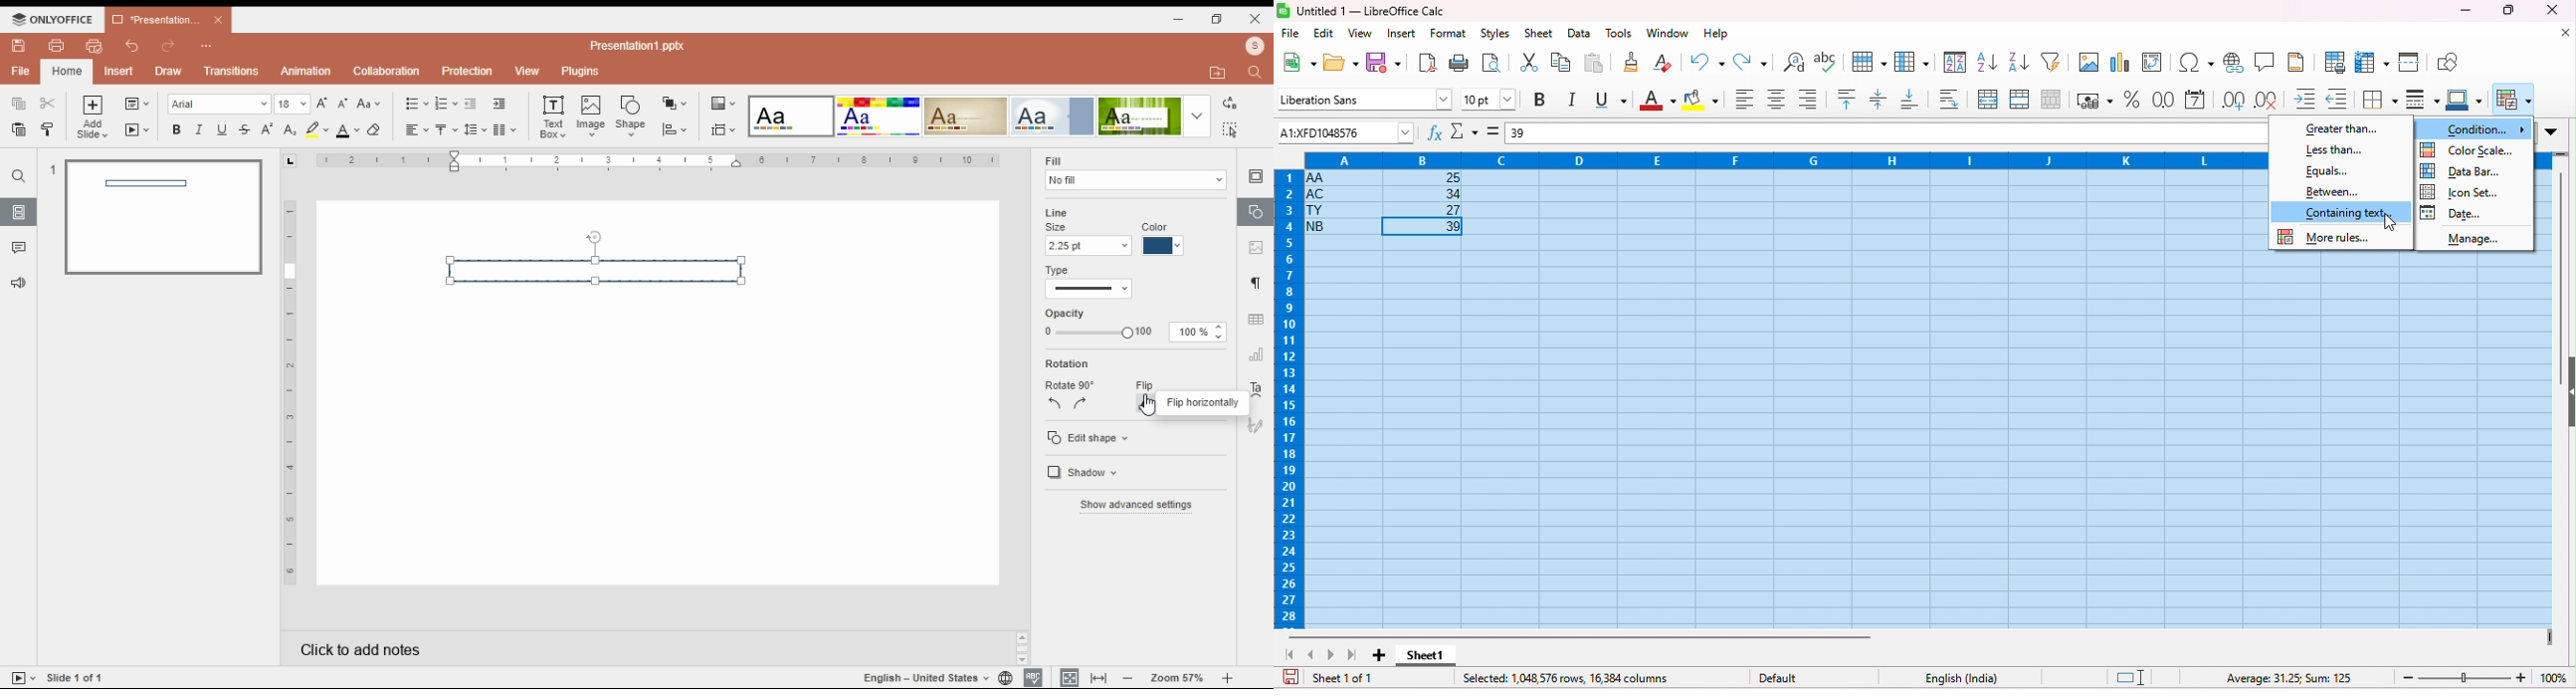  I want to click on flip, so click(1144, 385).